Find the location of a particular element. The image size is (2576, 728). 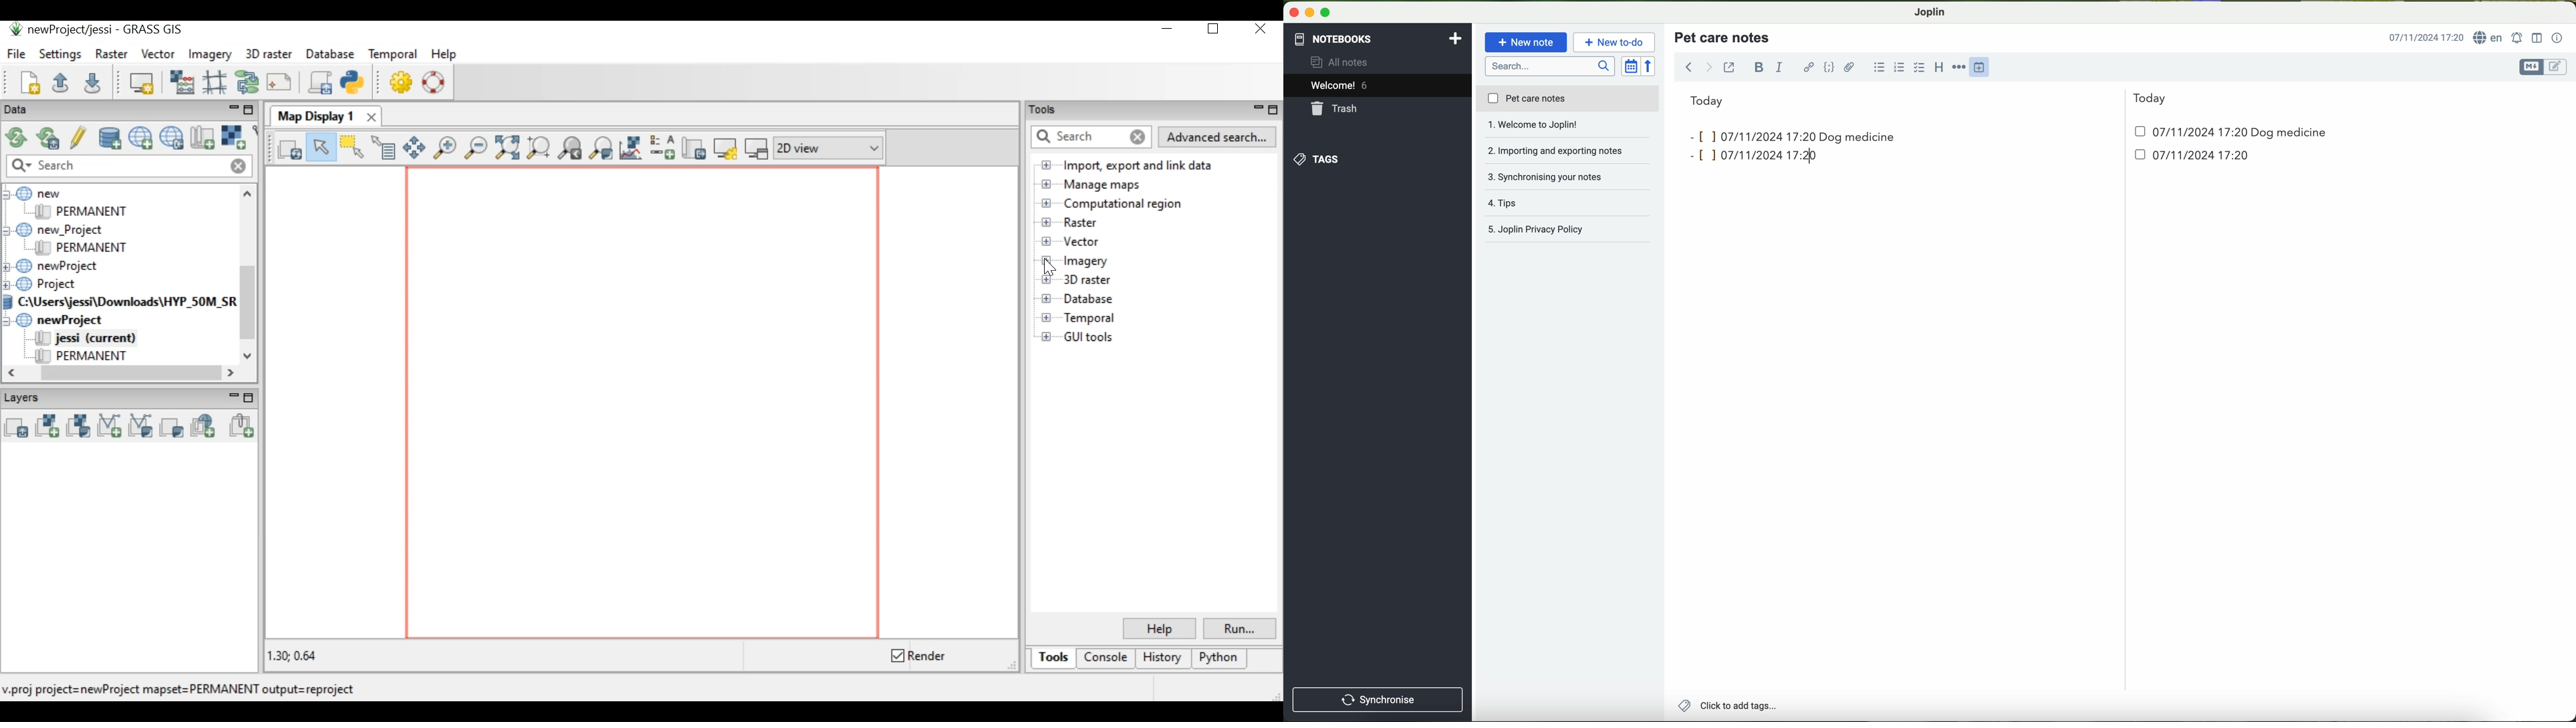

inputs is located at coordinates (1749, 135).